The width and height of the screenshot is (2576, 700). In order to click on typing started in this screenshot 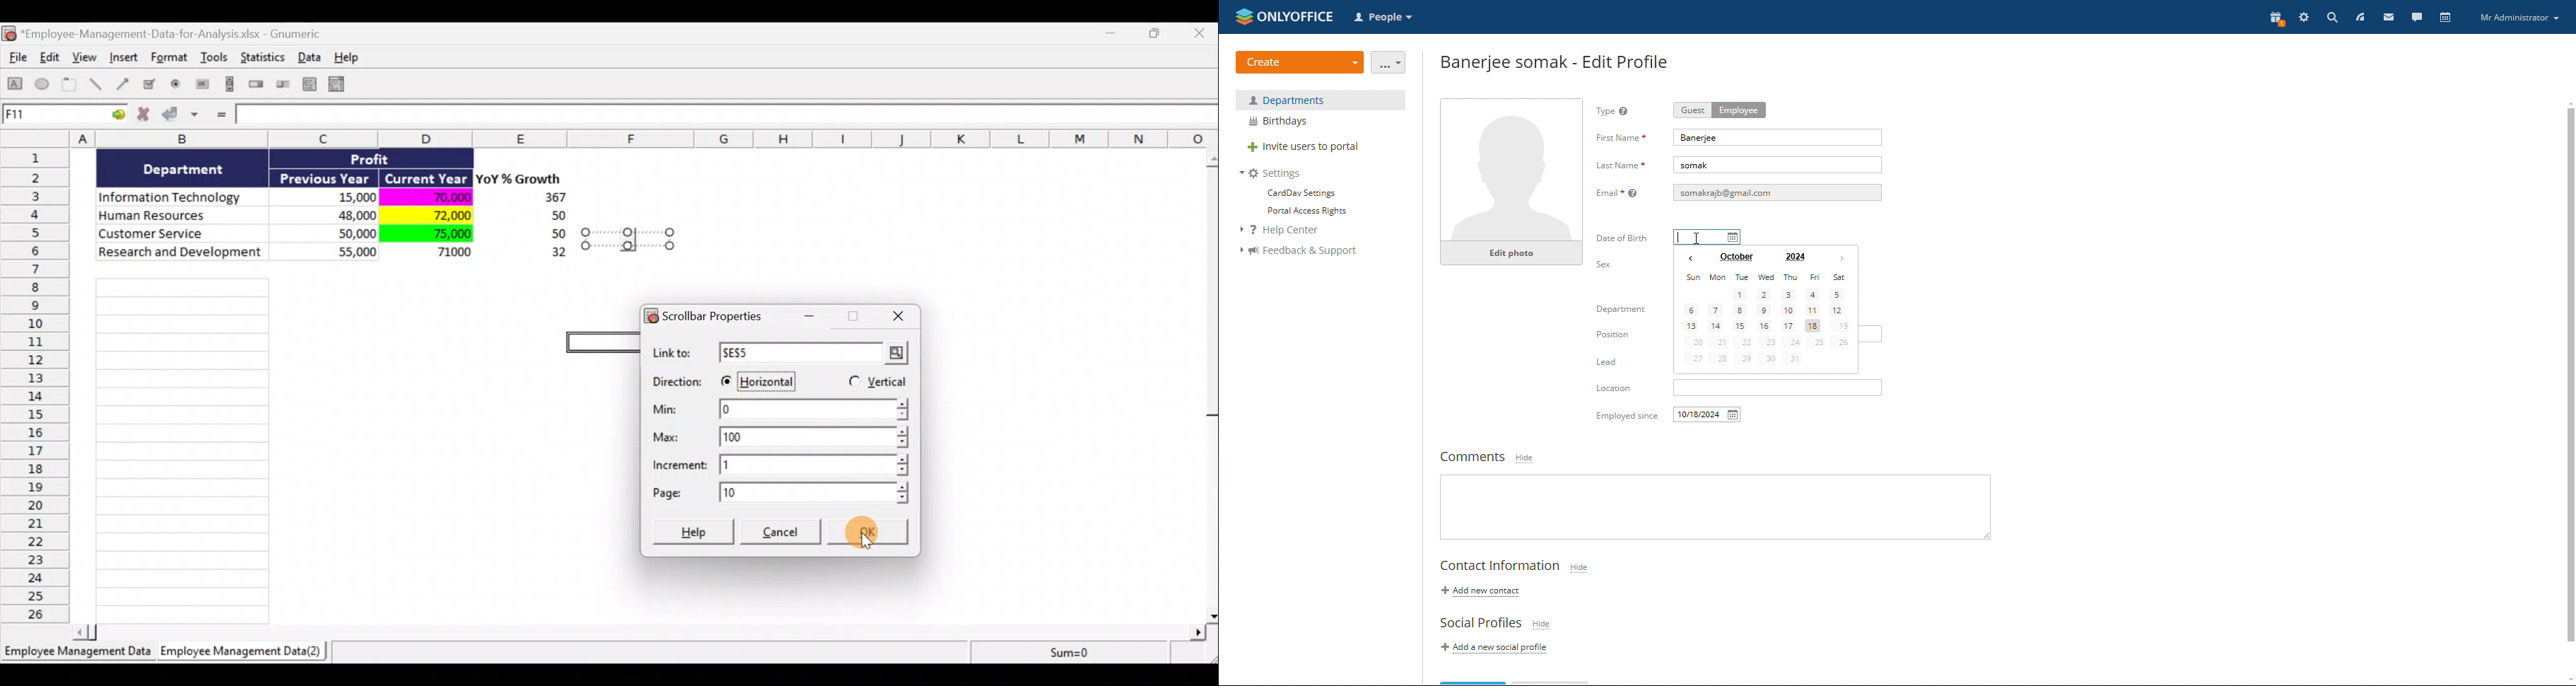, I will do `click(1679, 238)`.